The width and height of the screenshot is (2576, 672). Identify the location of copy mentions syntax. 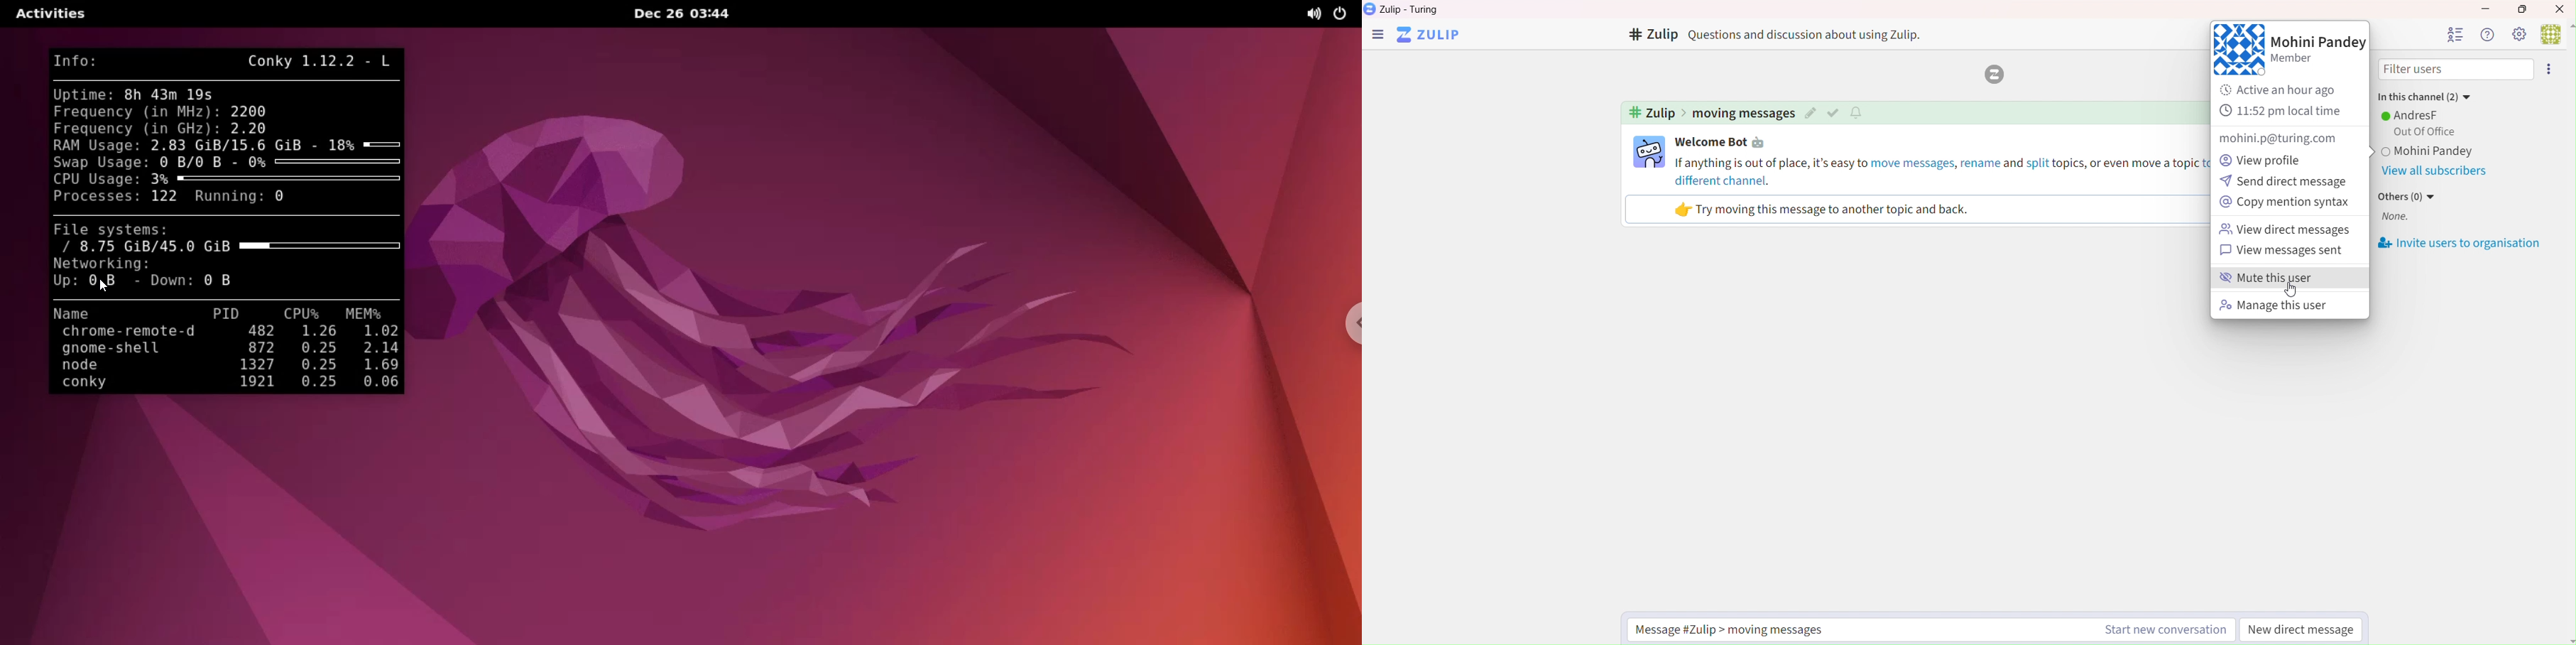
(2284, 204).